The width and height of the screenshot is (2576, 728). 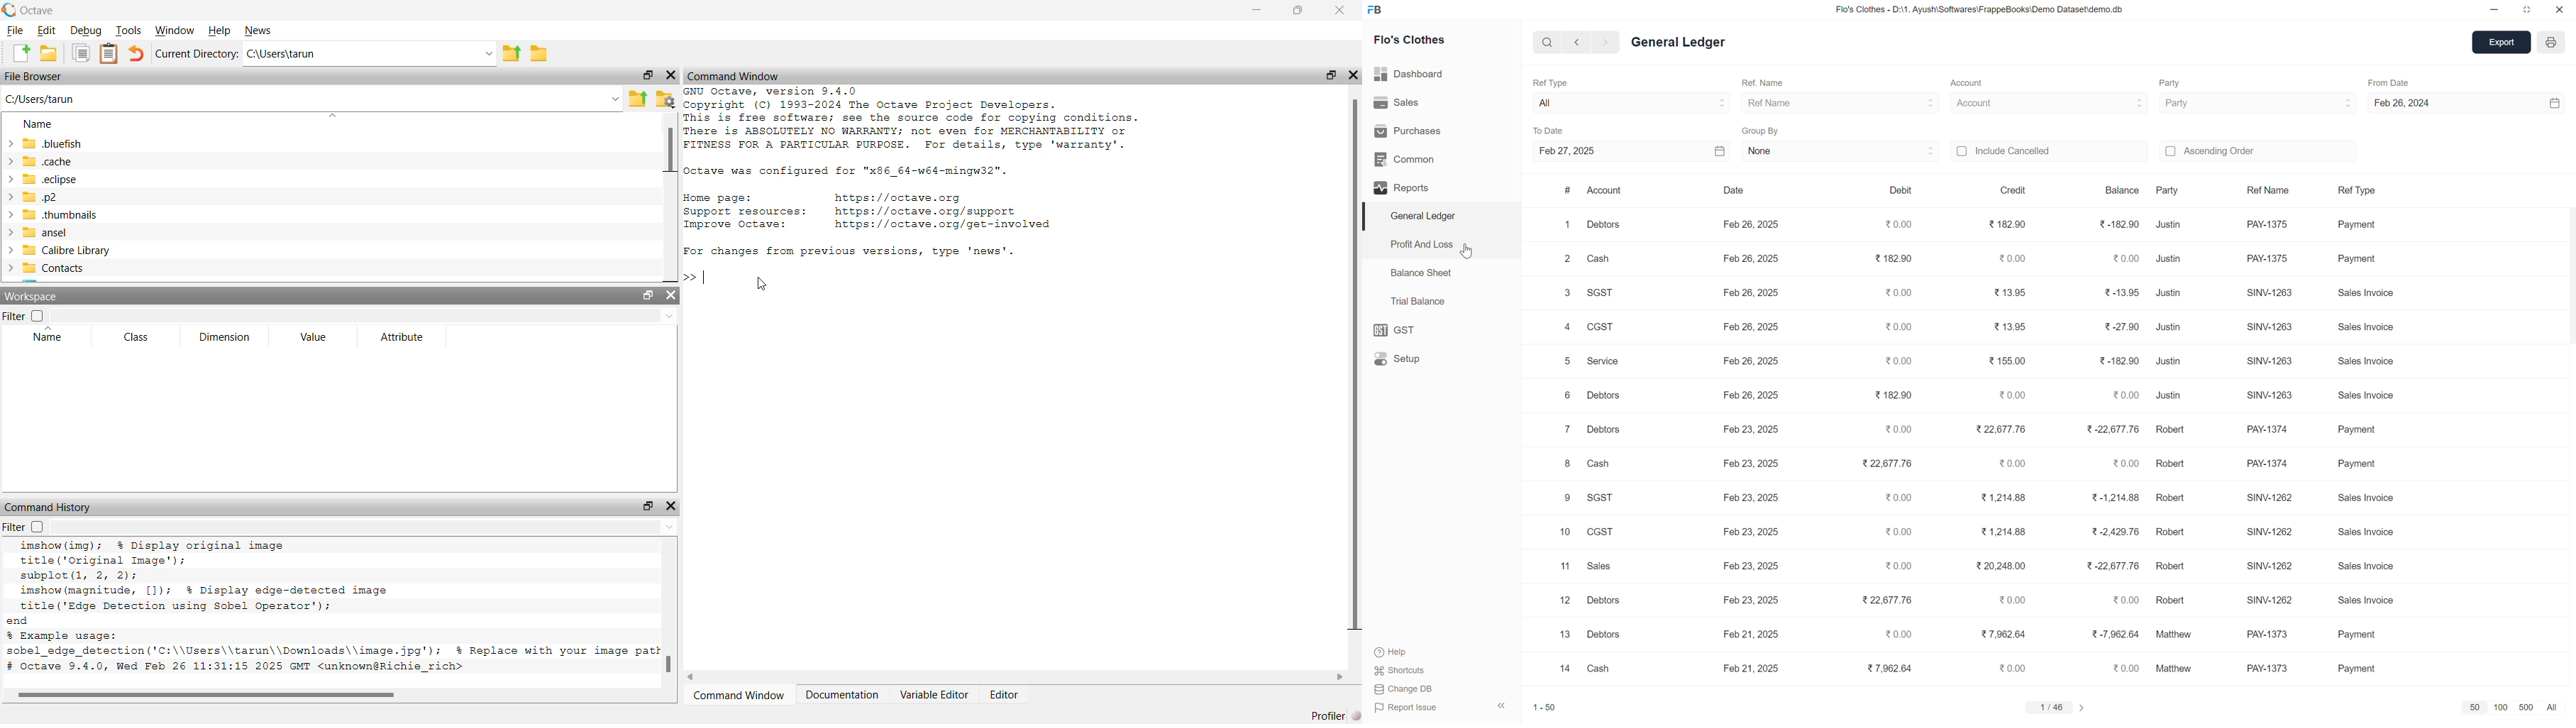 What do you see at coordinates (1565, 637) in the screenshot?
I see `13` at bounding box center [1565, 637].